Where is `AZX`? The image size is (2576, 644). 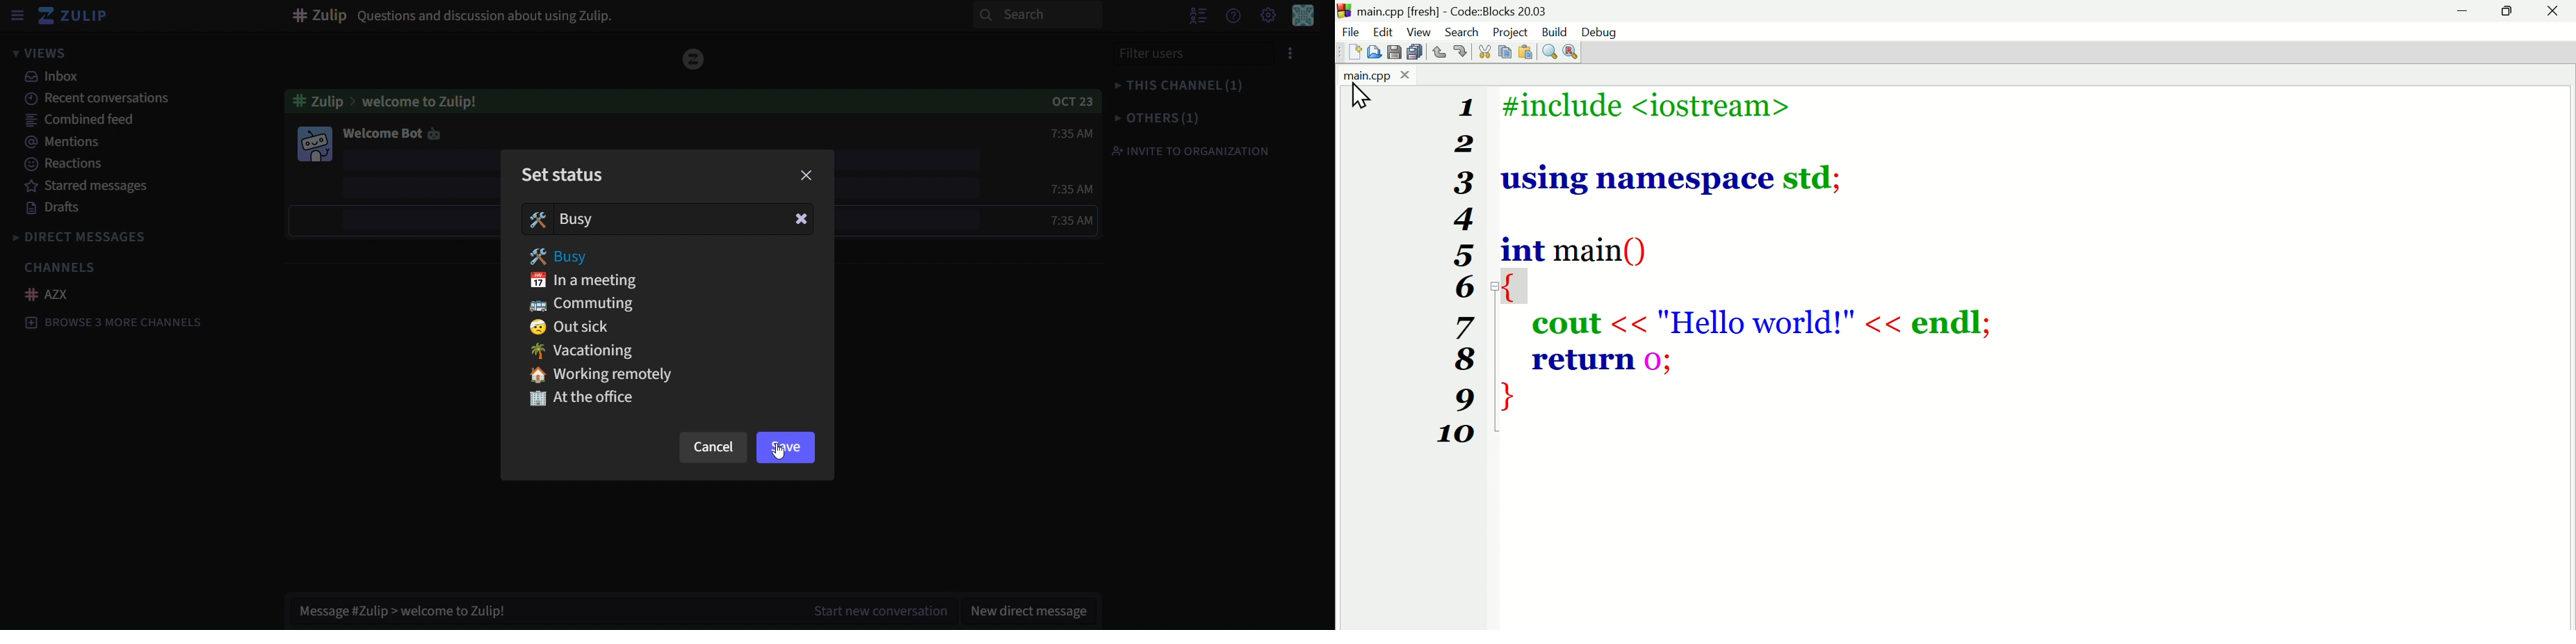
AZX is located at coordinates (49, 294).